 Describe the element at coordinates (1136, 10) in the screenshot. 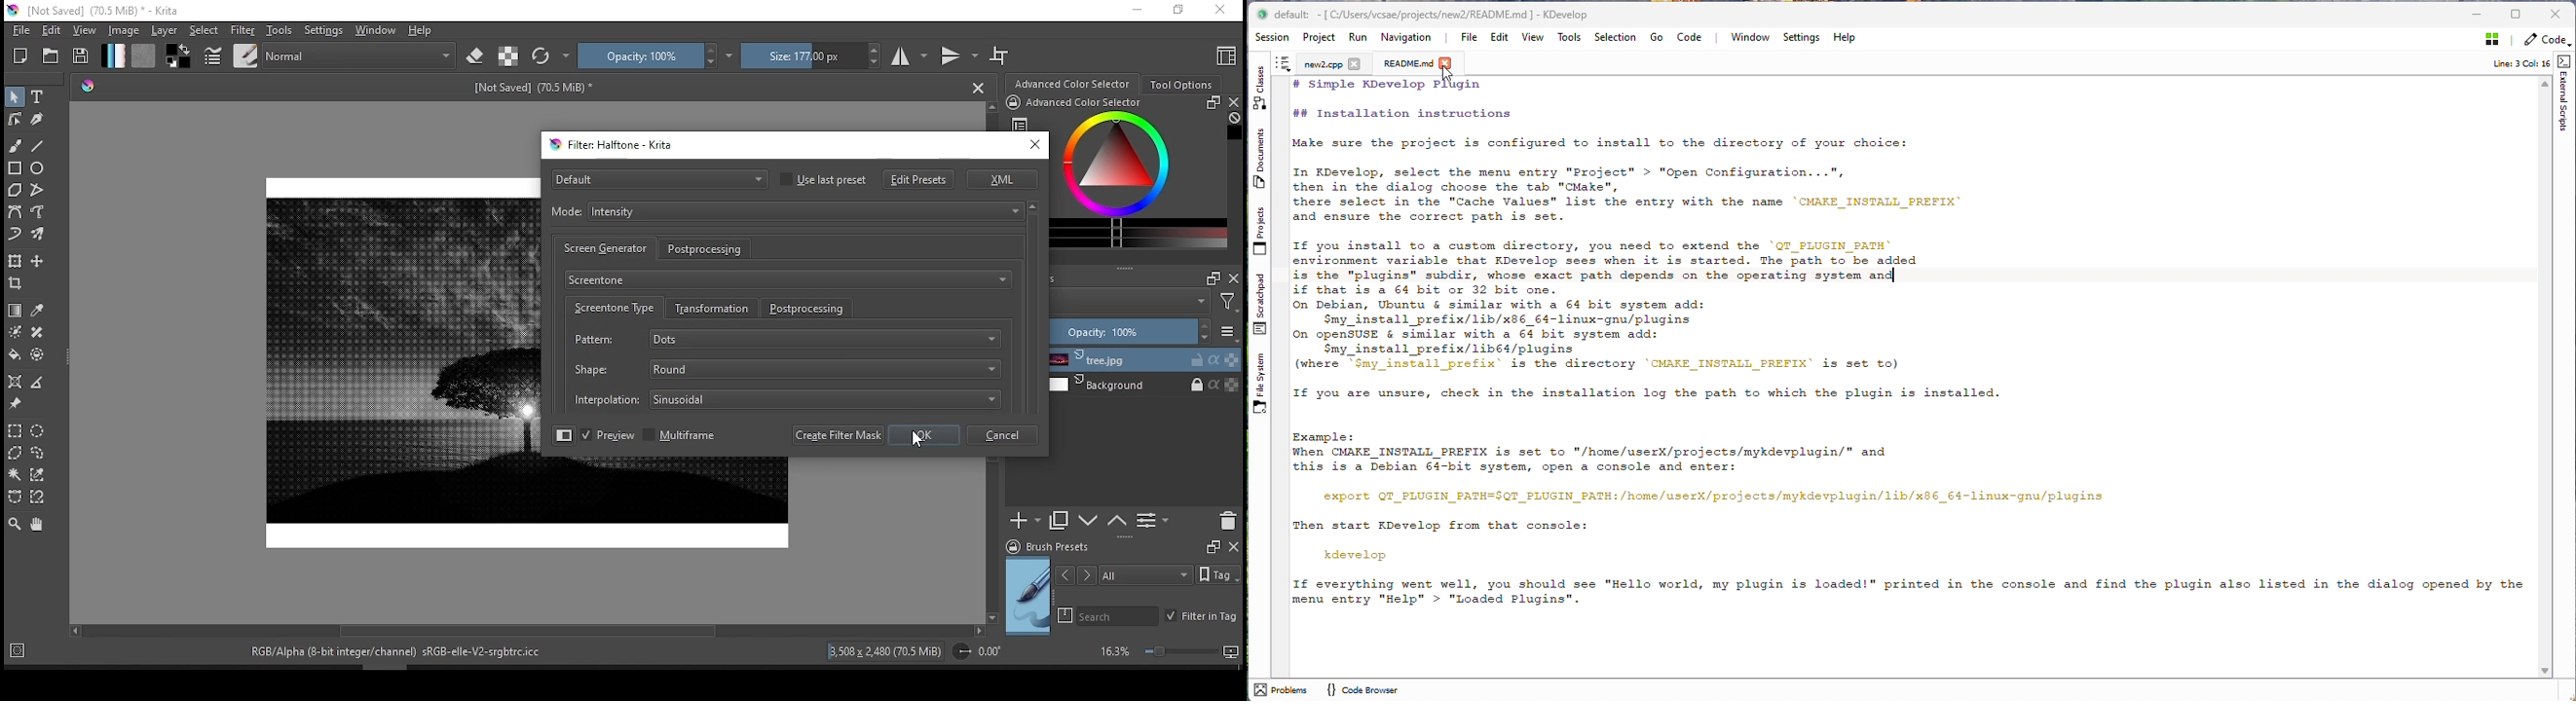

I see `minimize` at that location.